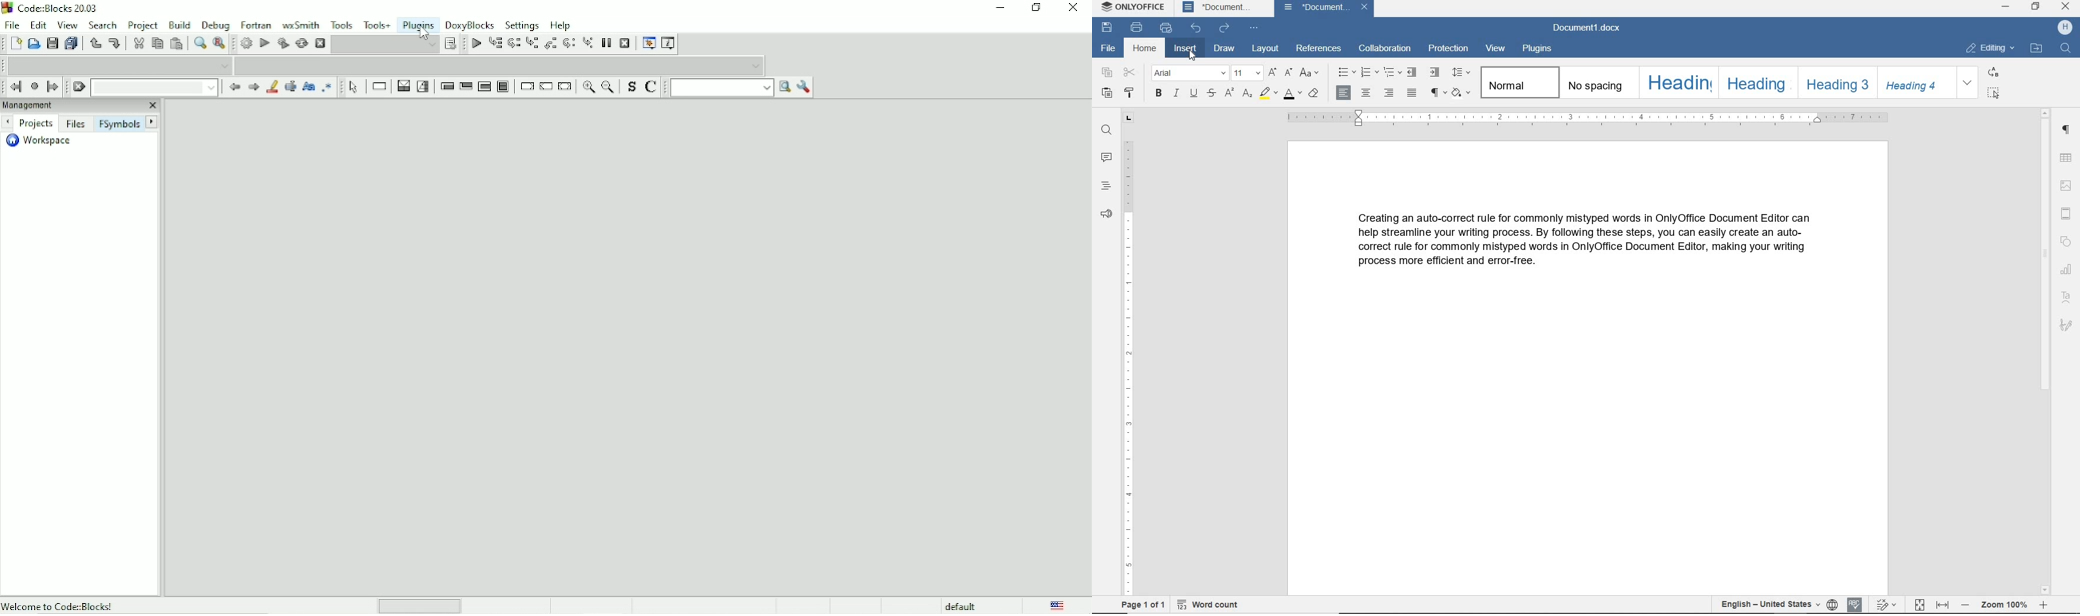 The width and height of the screenshot is (2100, 616). Describe the element at coordinates (7, 122) in the screenshot. I see `Next` at that location.